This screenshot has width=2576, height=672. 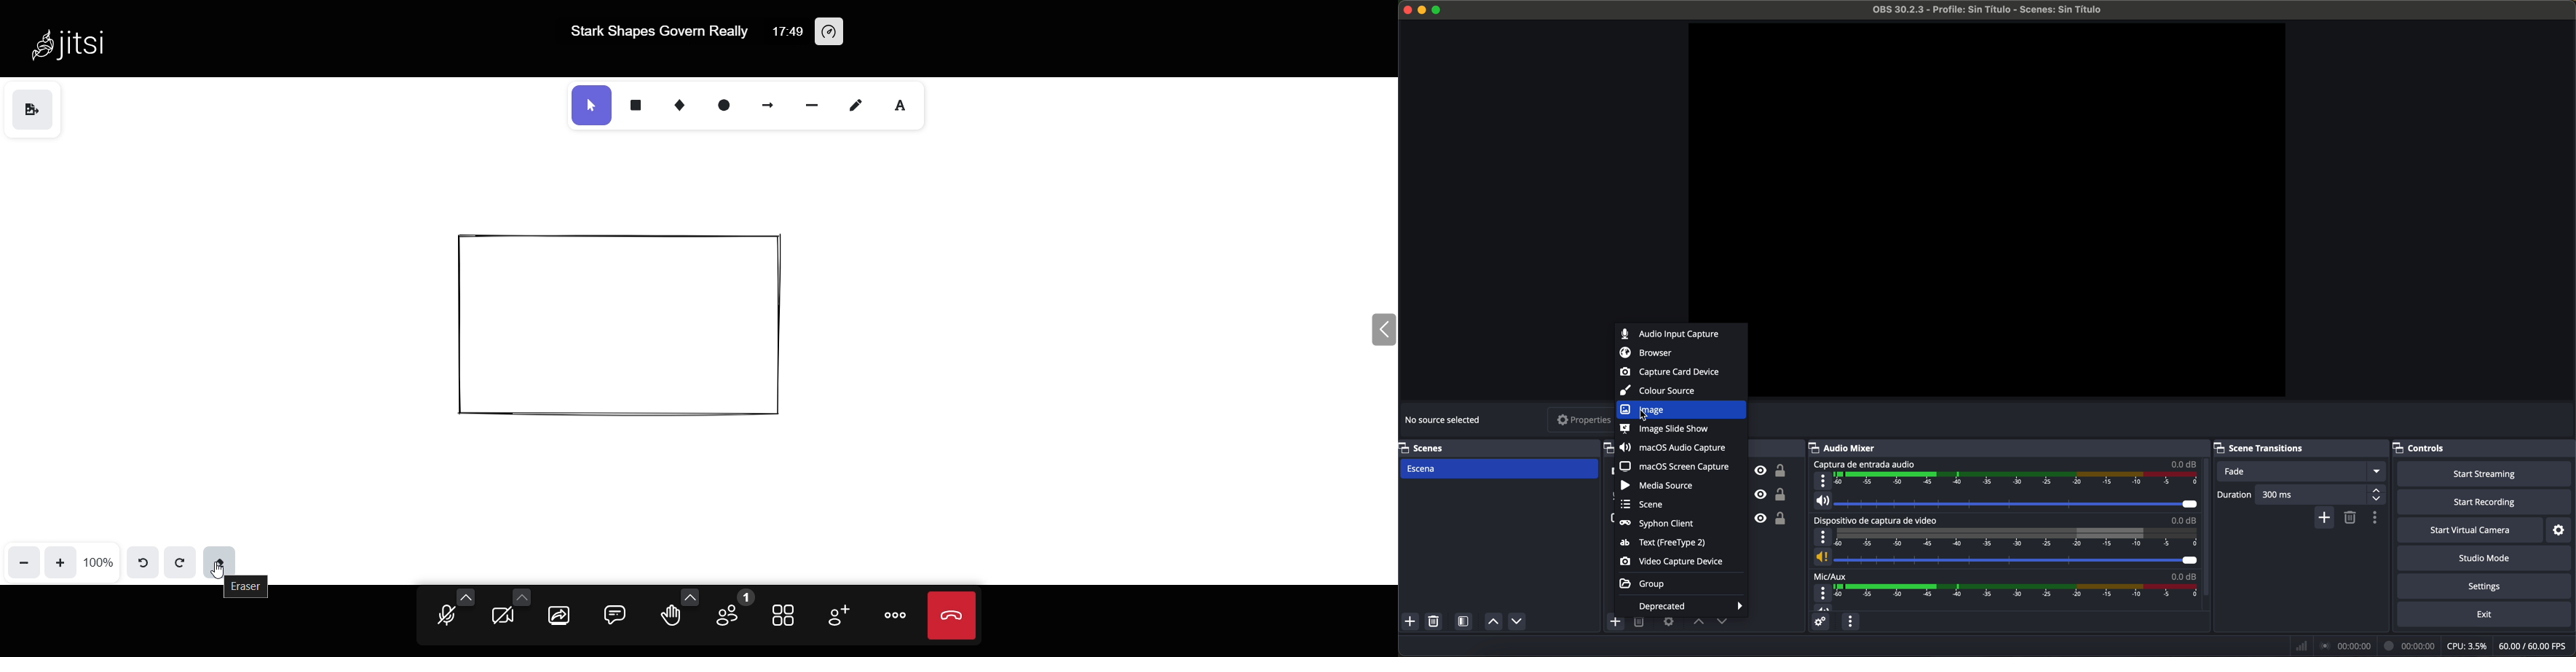 I want to click on image slide show, so click(x=1666, y=429).